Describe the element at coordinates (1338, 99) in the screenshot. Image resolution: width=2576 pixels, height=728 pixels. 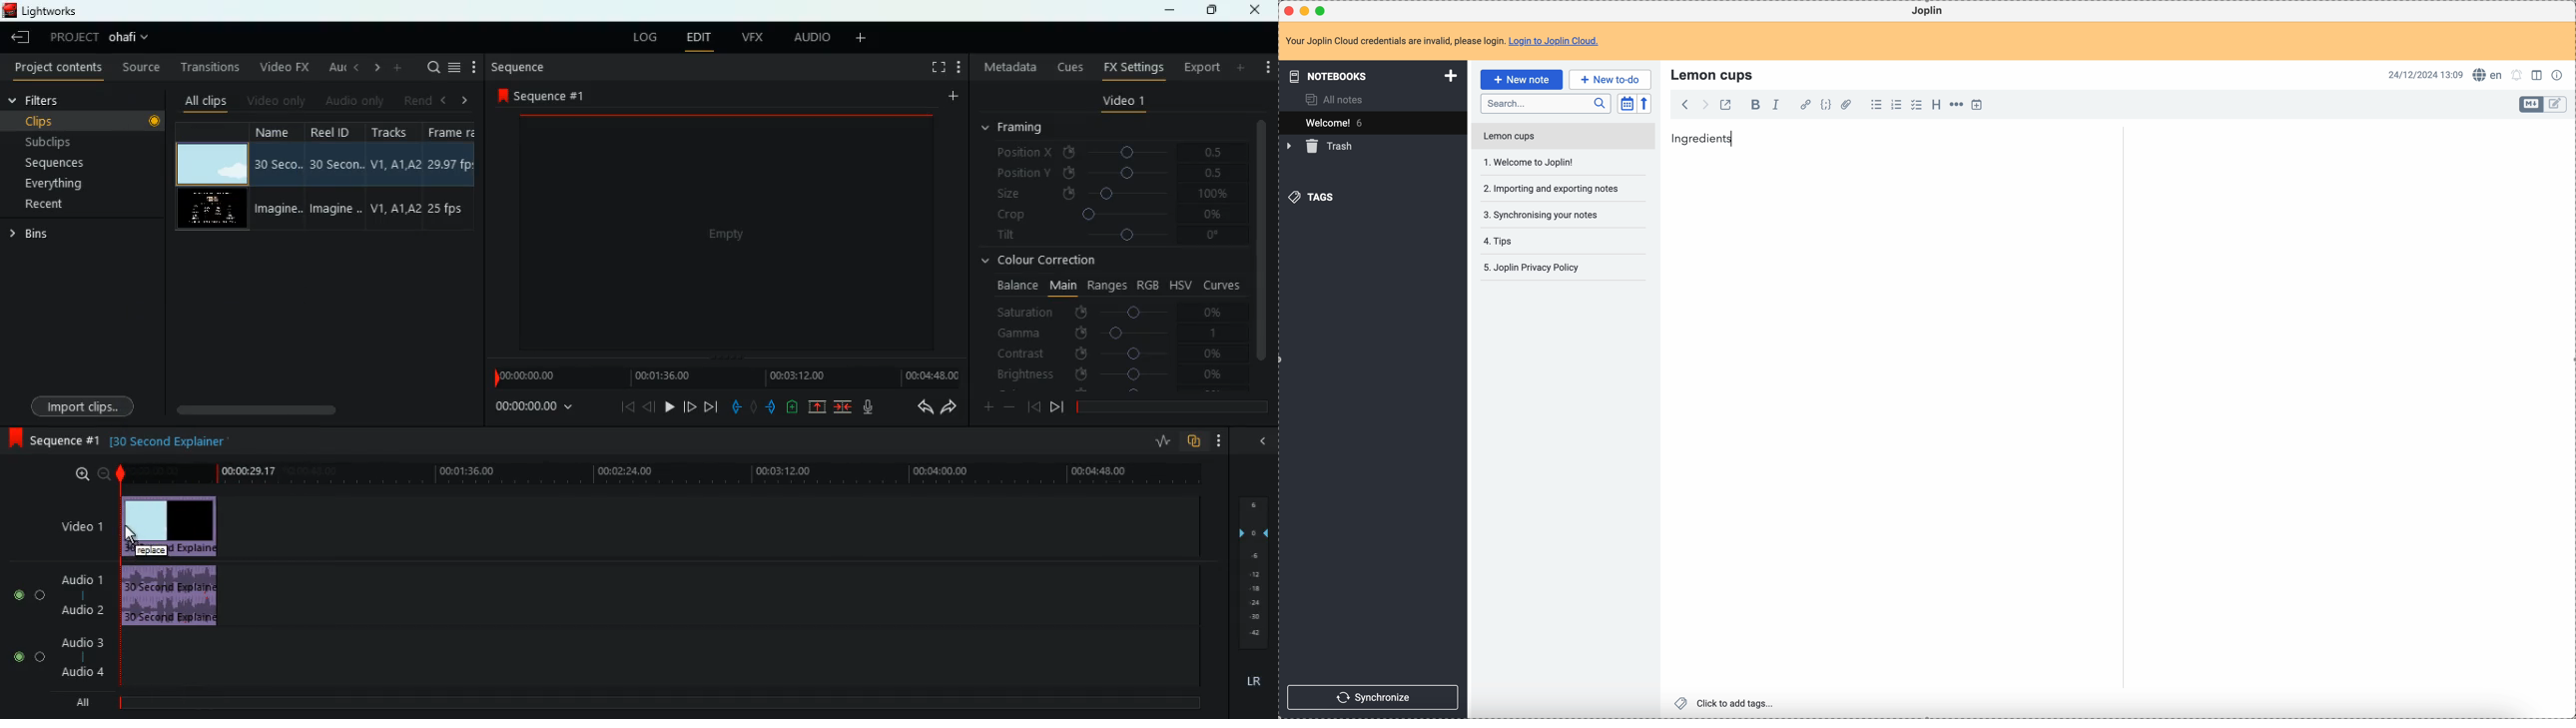
I see `all notes` at that location.